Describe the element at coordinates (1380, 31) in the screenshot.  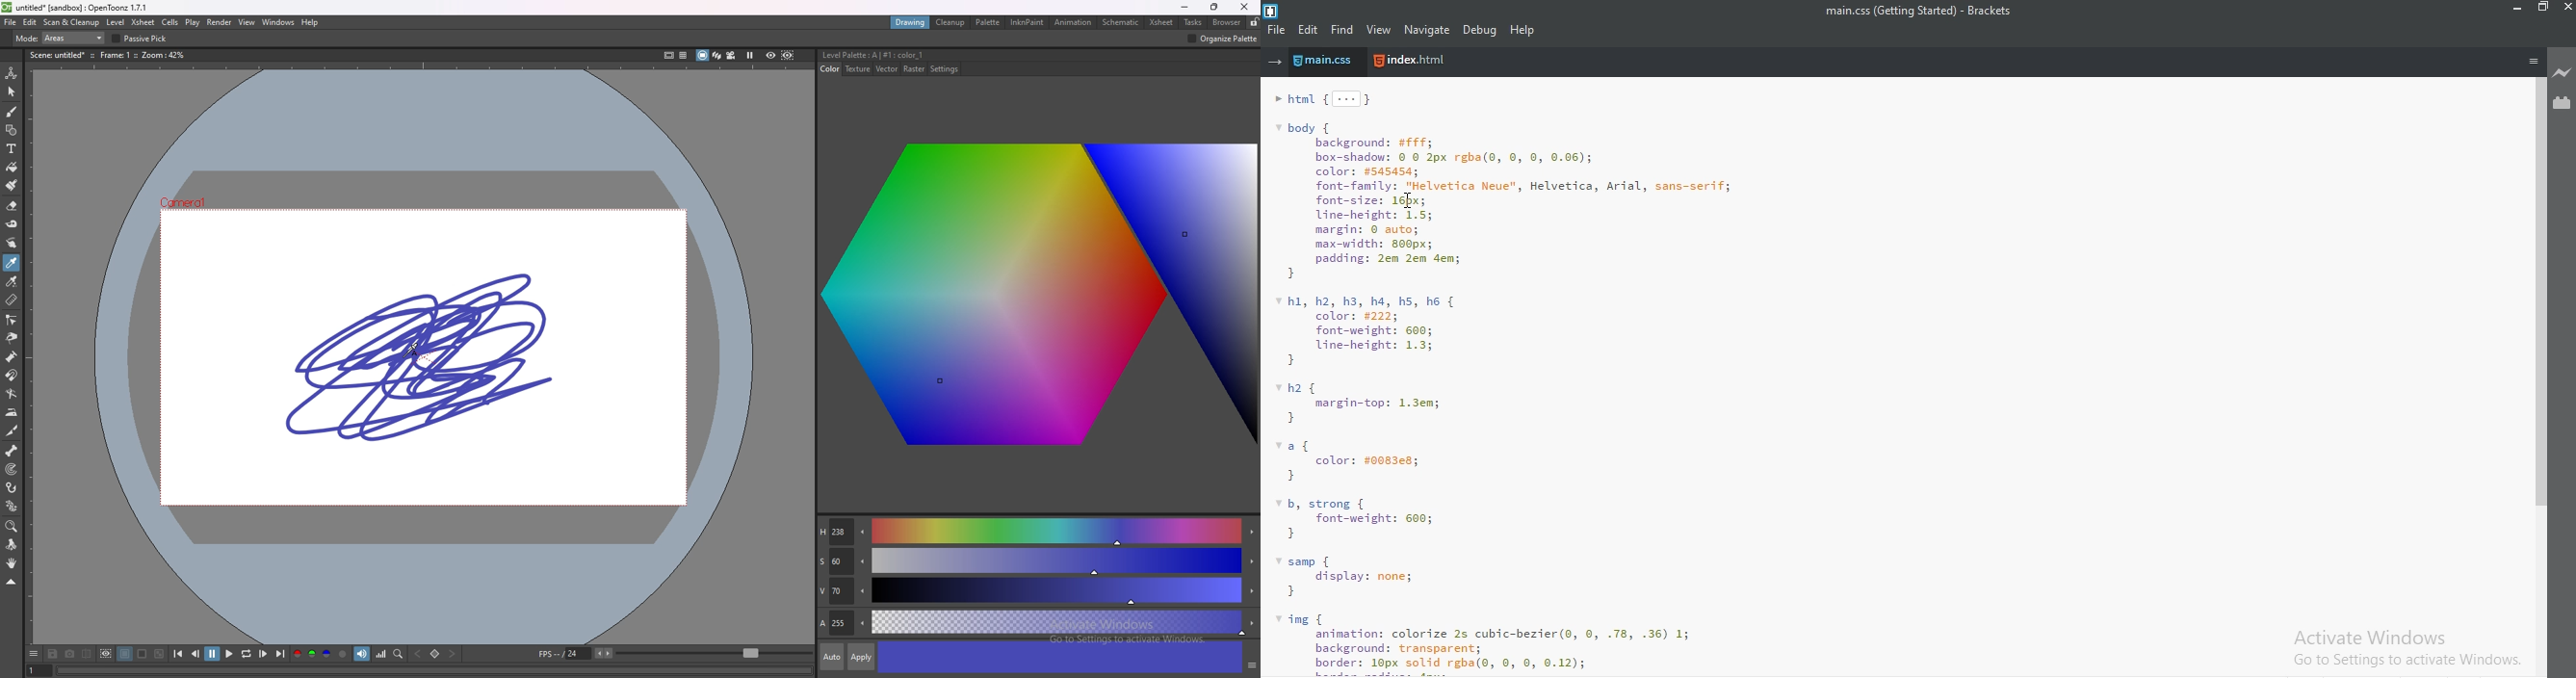
I see `view` at that location.